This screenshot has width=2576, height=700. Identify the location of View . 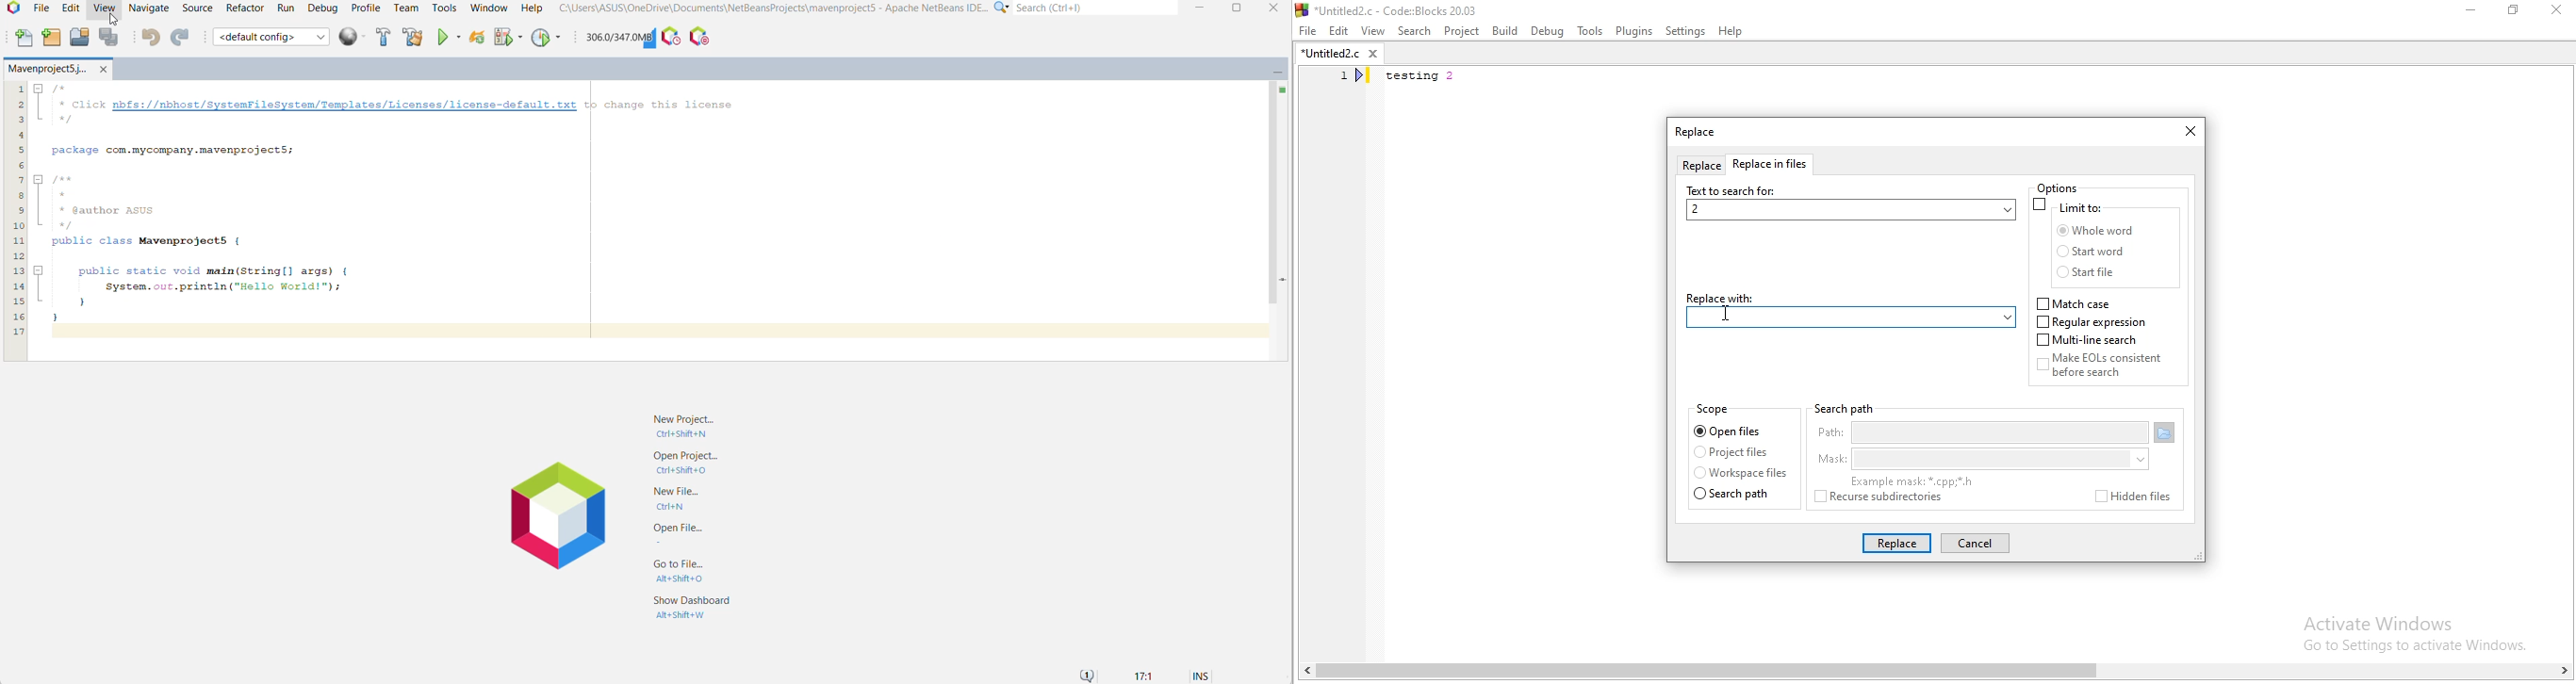
(1372, 30).